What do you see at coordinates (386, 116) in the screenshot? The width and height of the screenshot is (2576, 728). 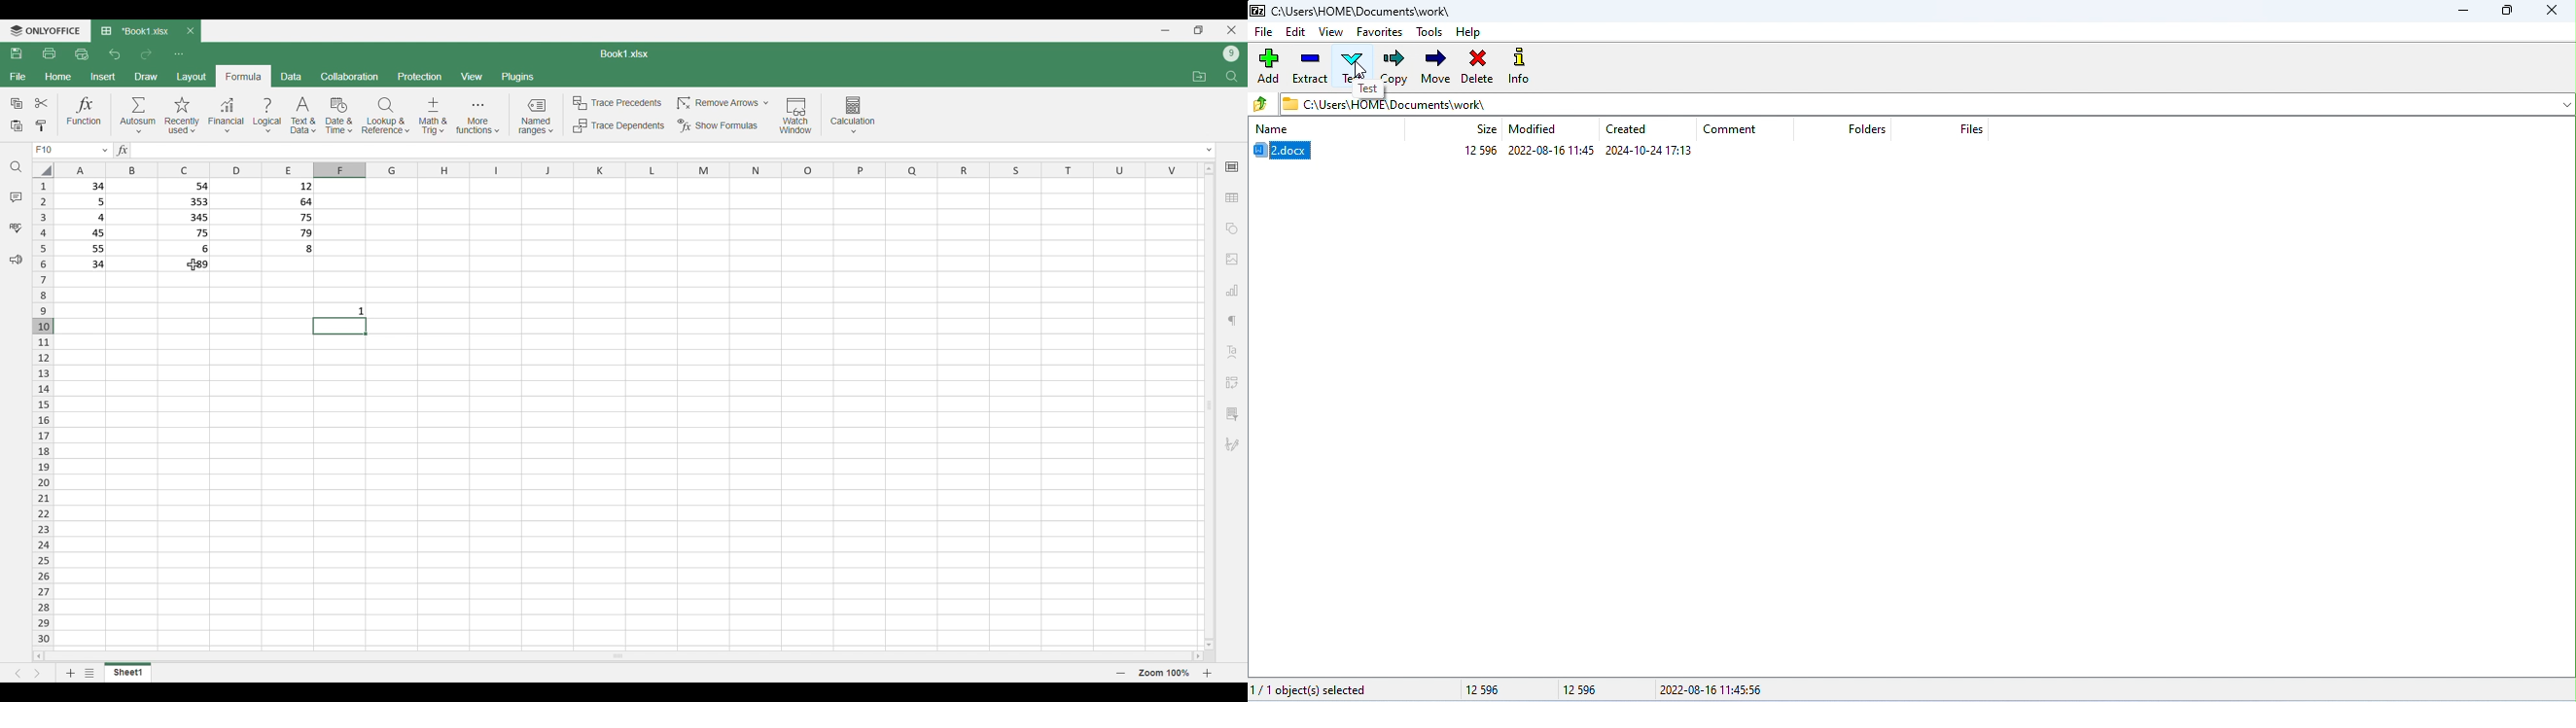 I see `Lookup and reference` at bounding box center [386, 116].